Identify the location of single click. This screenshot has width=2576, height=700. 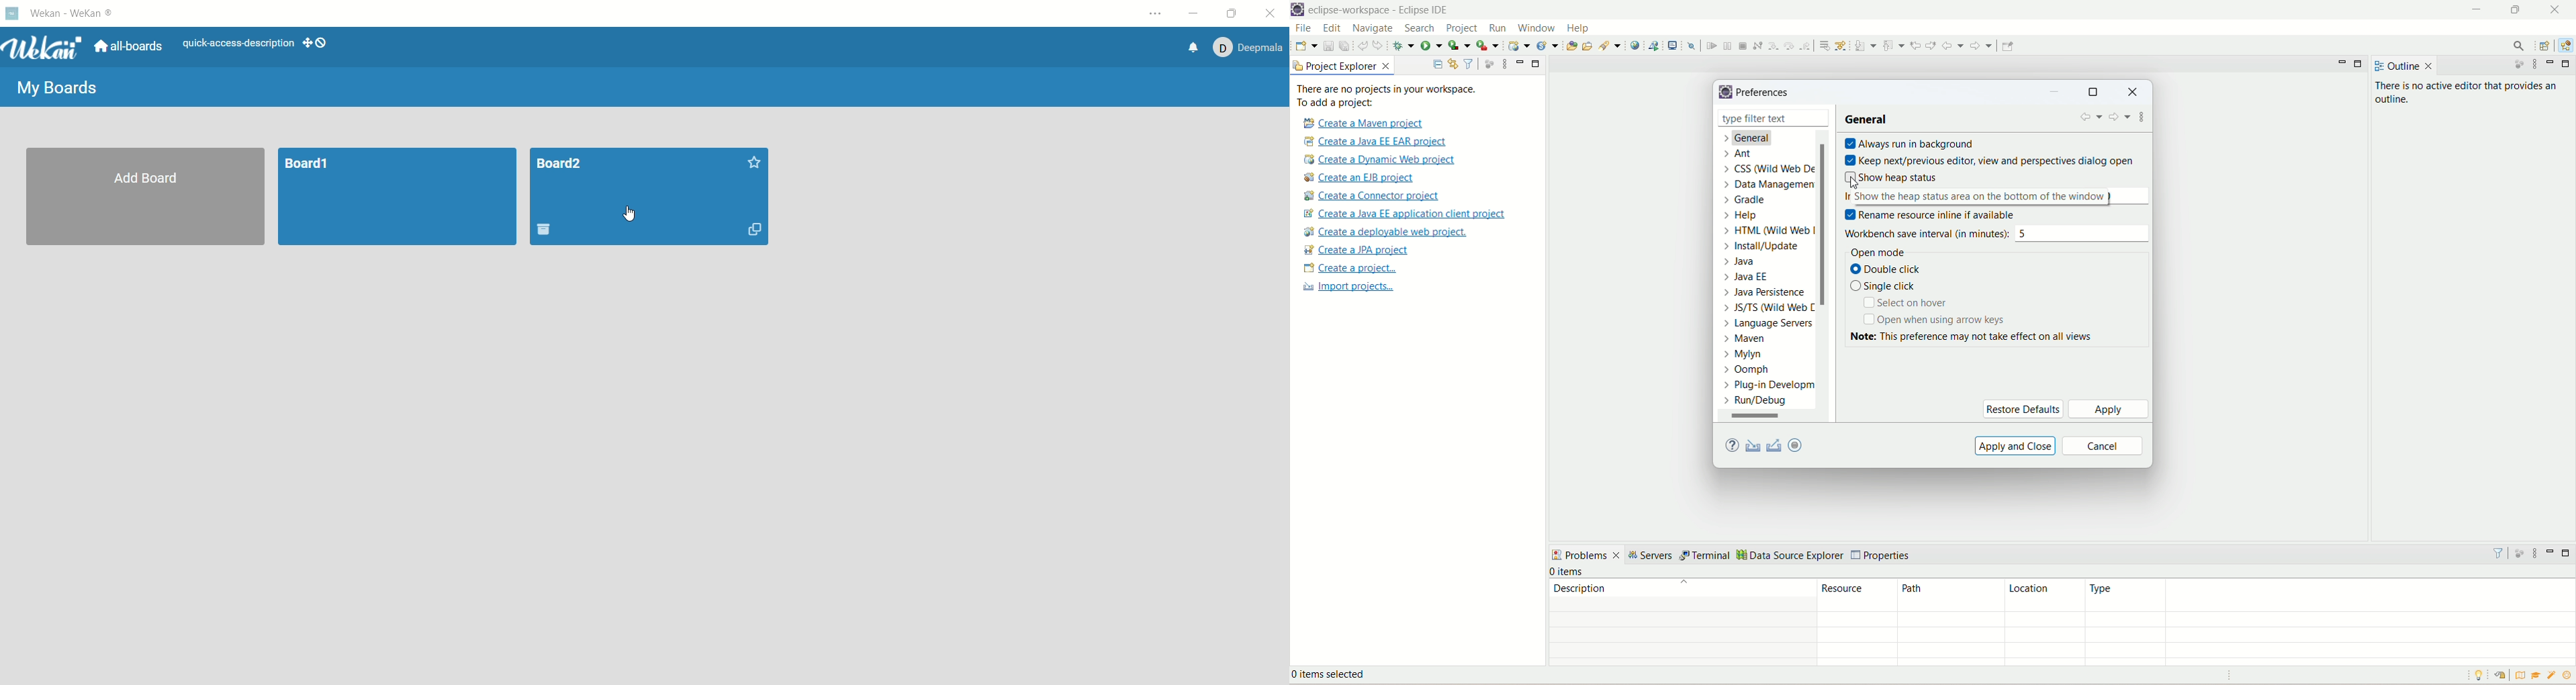
(1885, 287).